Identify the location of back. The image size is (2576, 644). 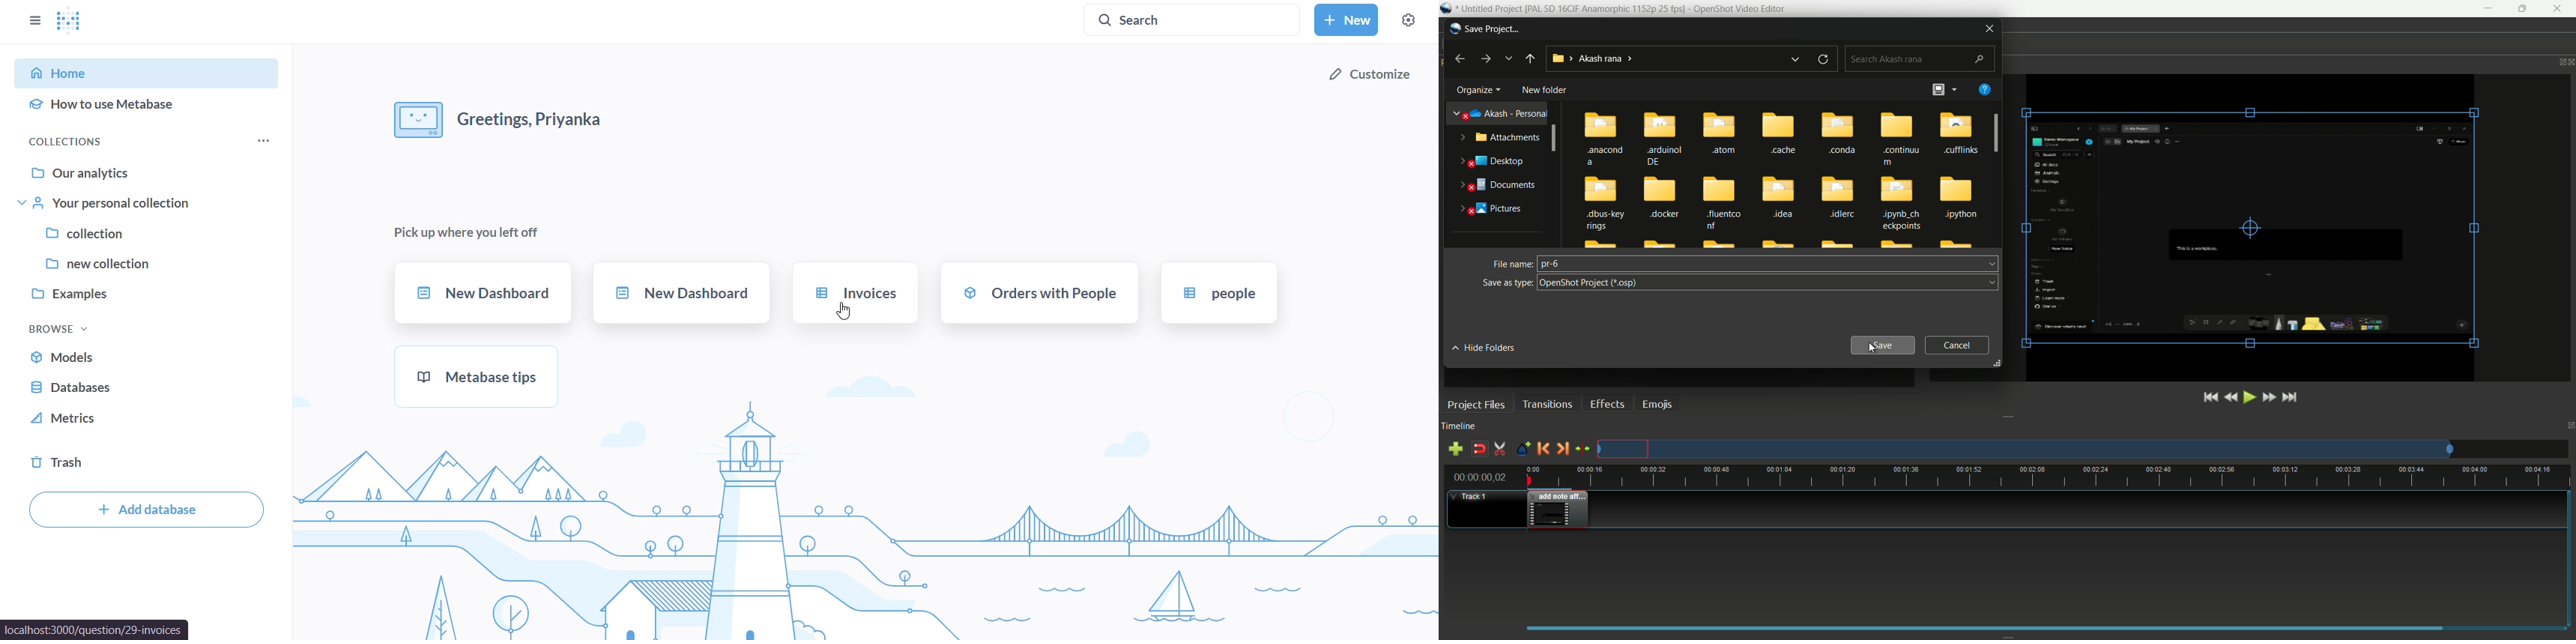
(1459, 59).